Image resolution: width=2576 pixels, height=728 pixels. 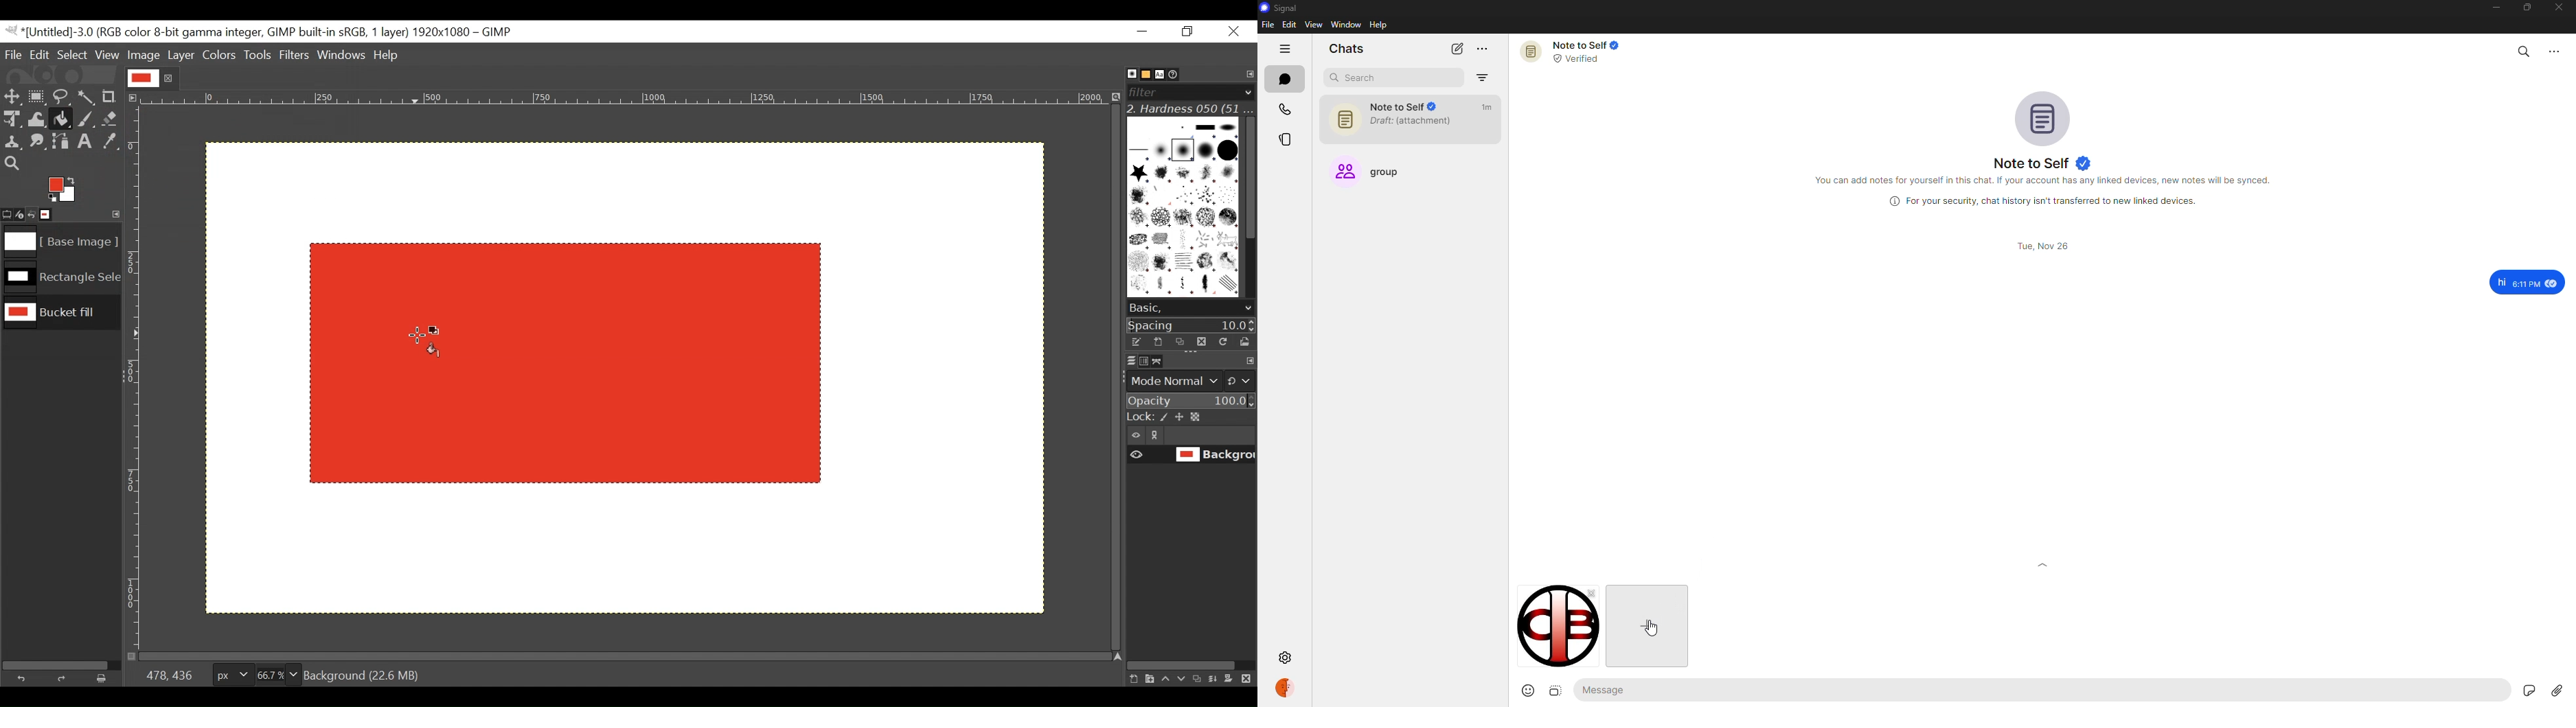 What do you see at coordinates (11, 118) in the screenshot?
I see `Unified Transform Tool` at bounding box center [11, 118].